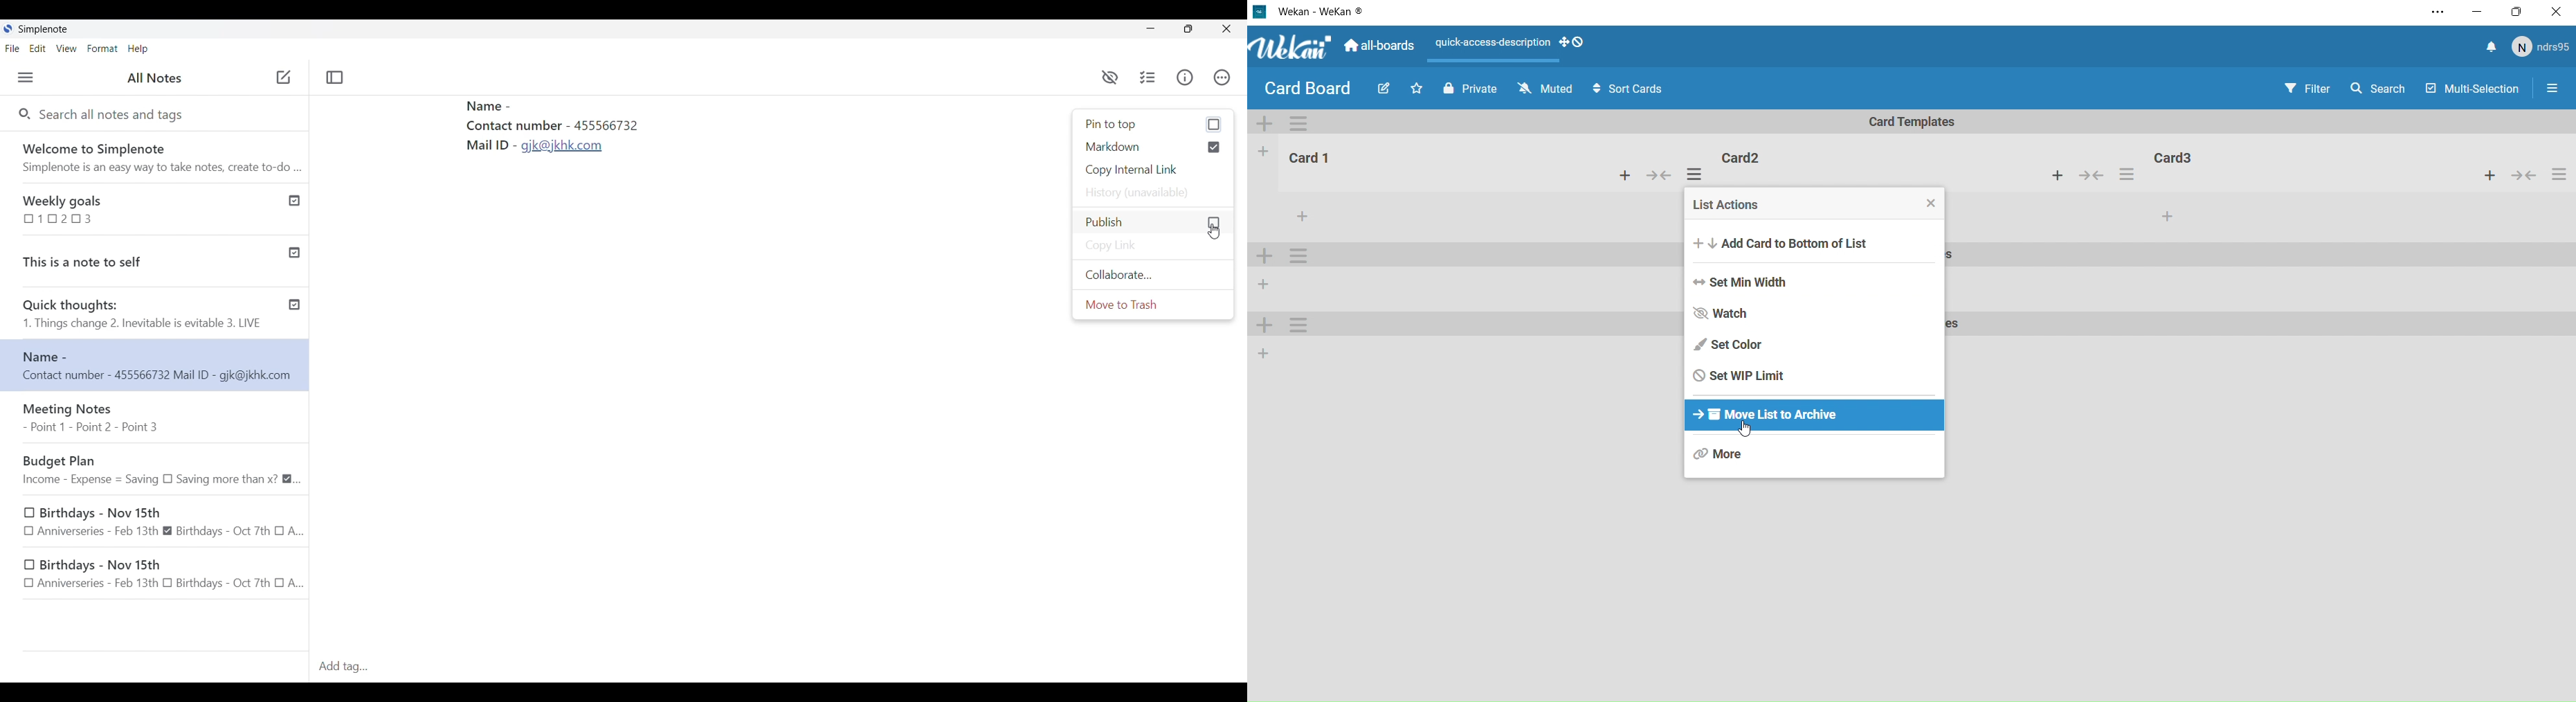 The height and width of the screenshot is (728, 2576). What do you see at coordinates (1269, 124) in the screenshot?
I see `add` at bounding box center [1269, 124].